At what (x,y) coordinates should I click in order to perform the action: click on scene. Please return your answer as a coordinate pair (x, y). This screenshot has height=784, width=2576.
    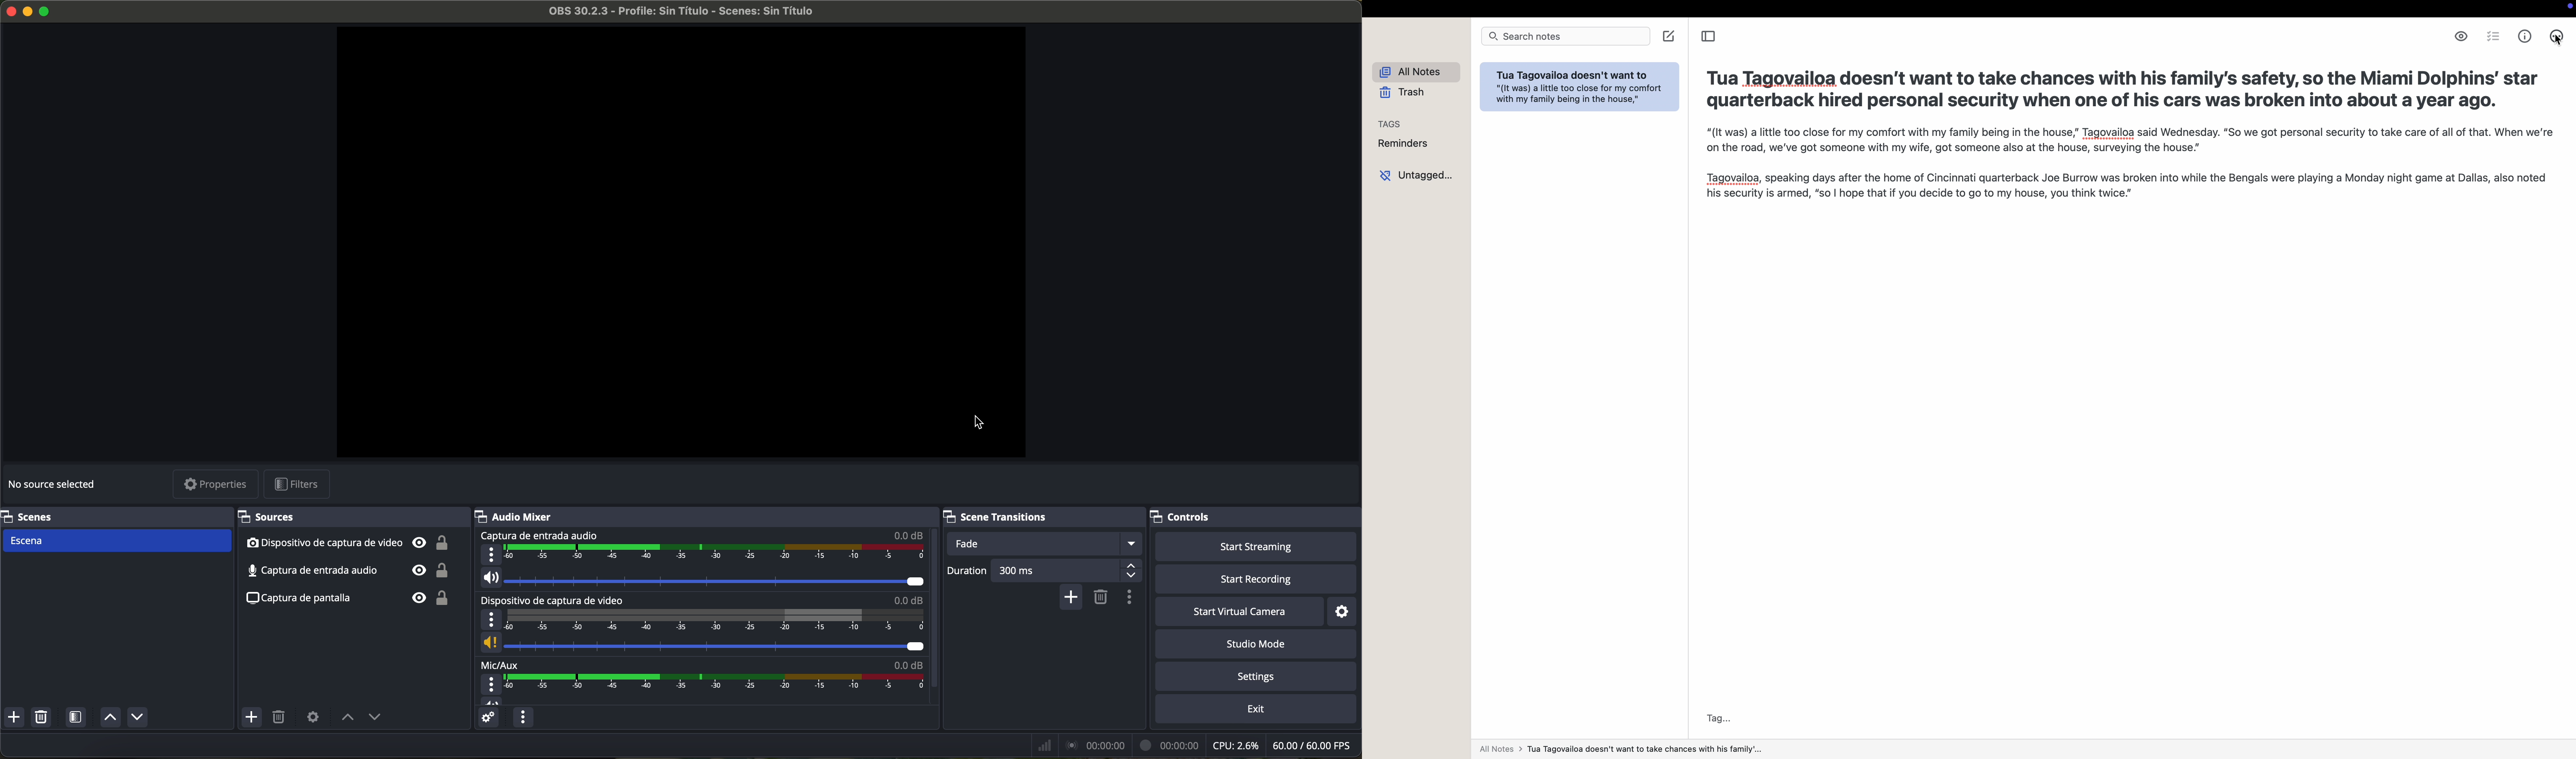
    Looking at the image, I should click on (118, 540).